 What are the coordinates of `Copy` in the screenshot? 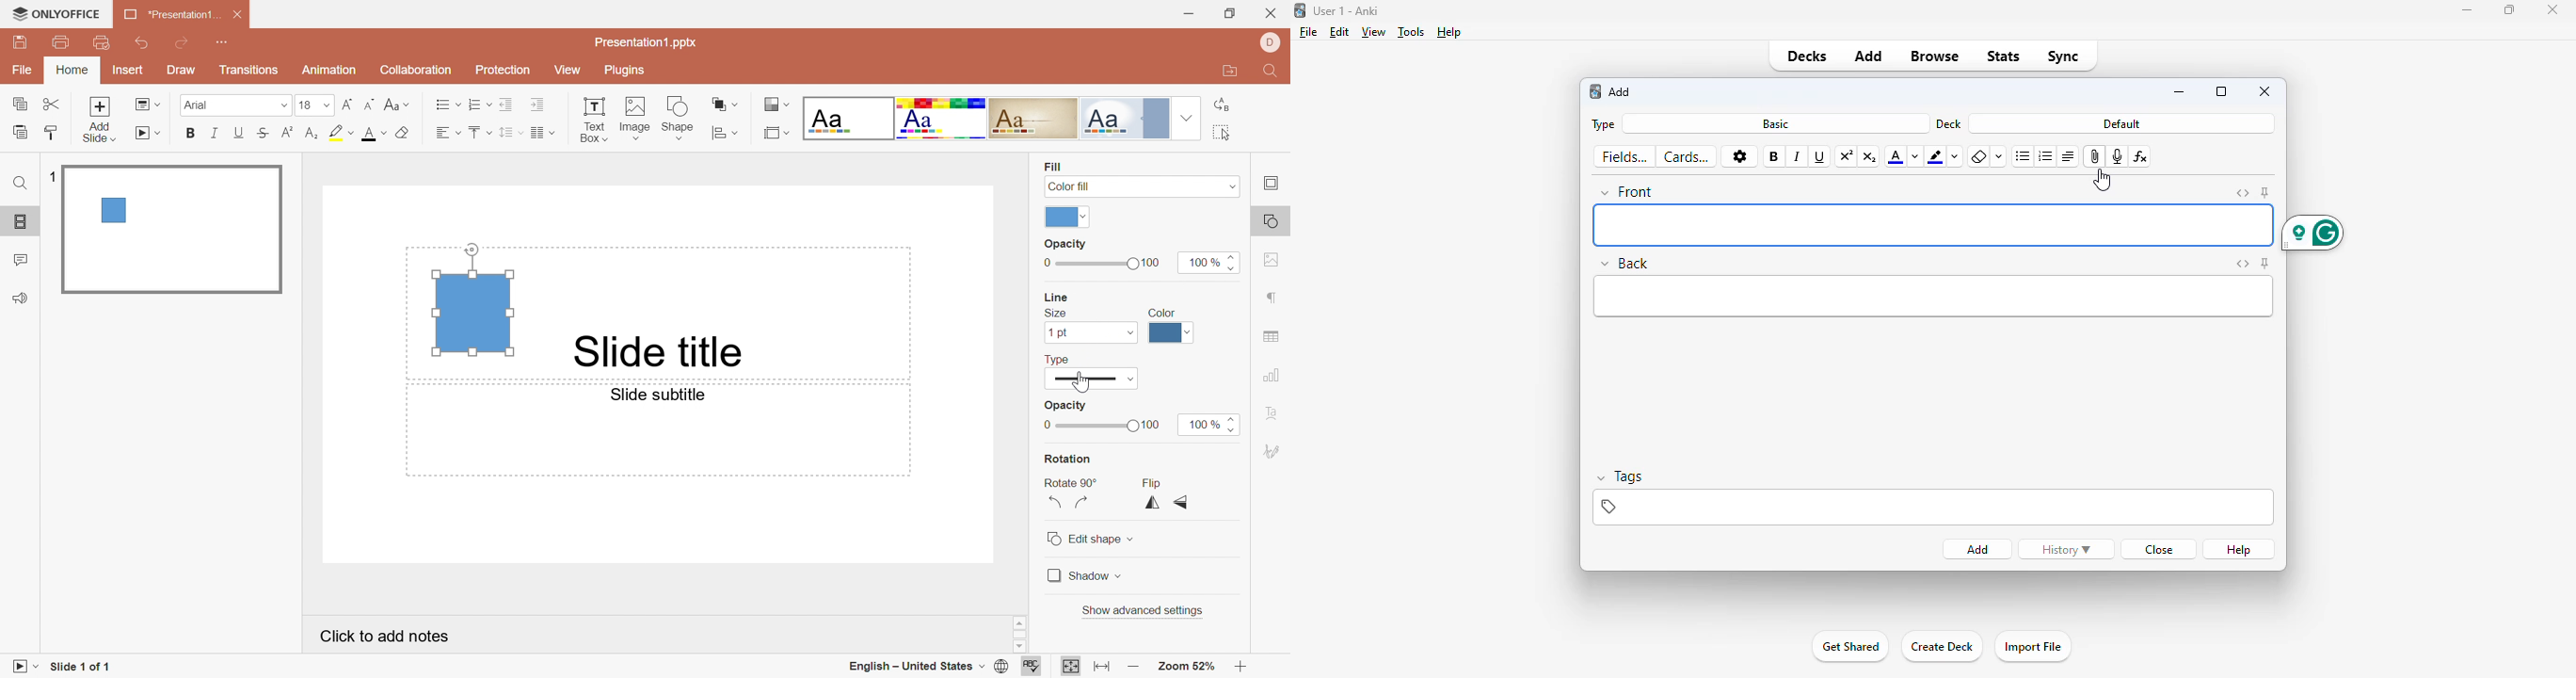 It's located at (21, 105).